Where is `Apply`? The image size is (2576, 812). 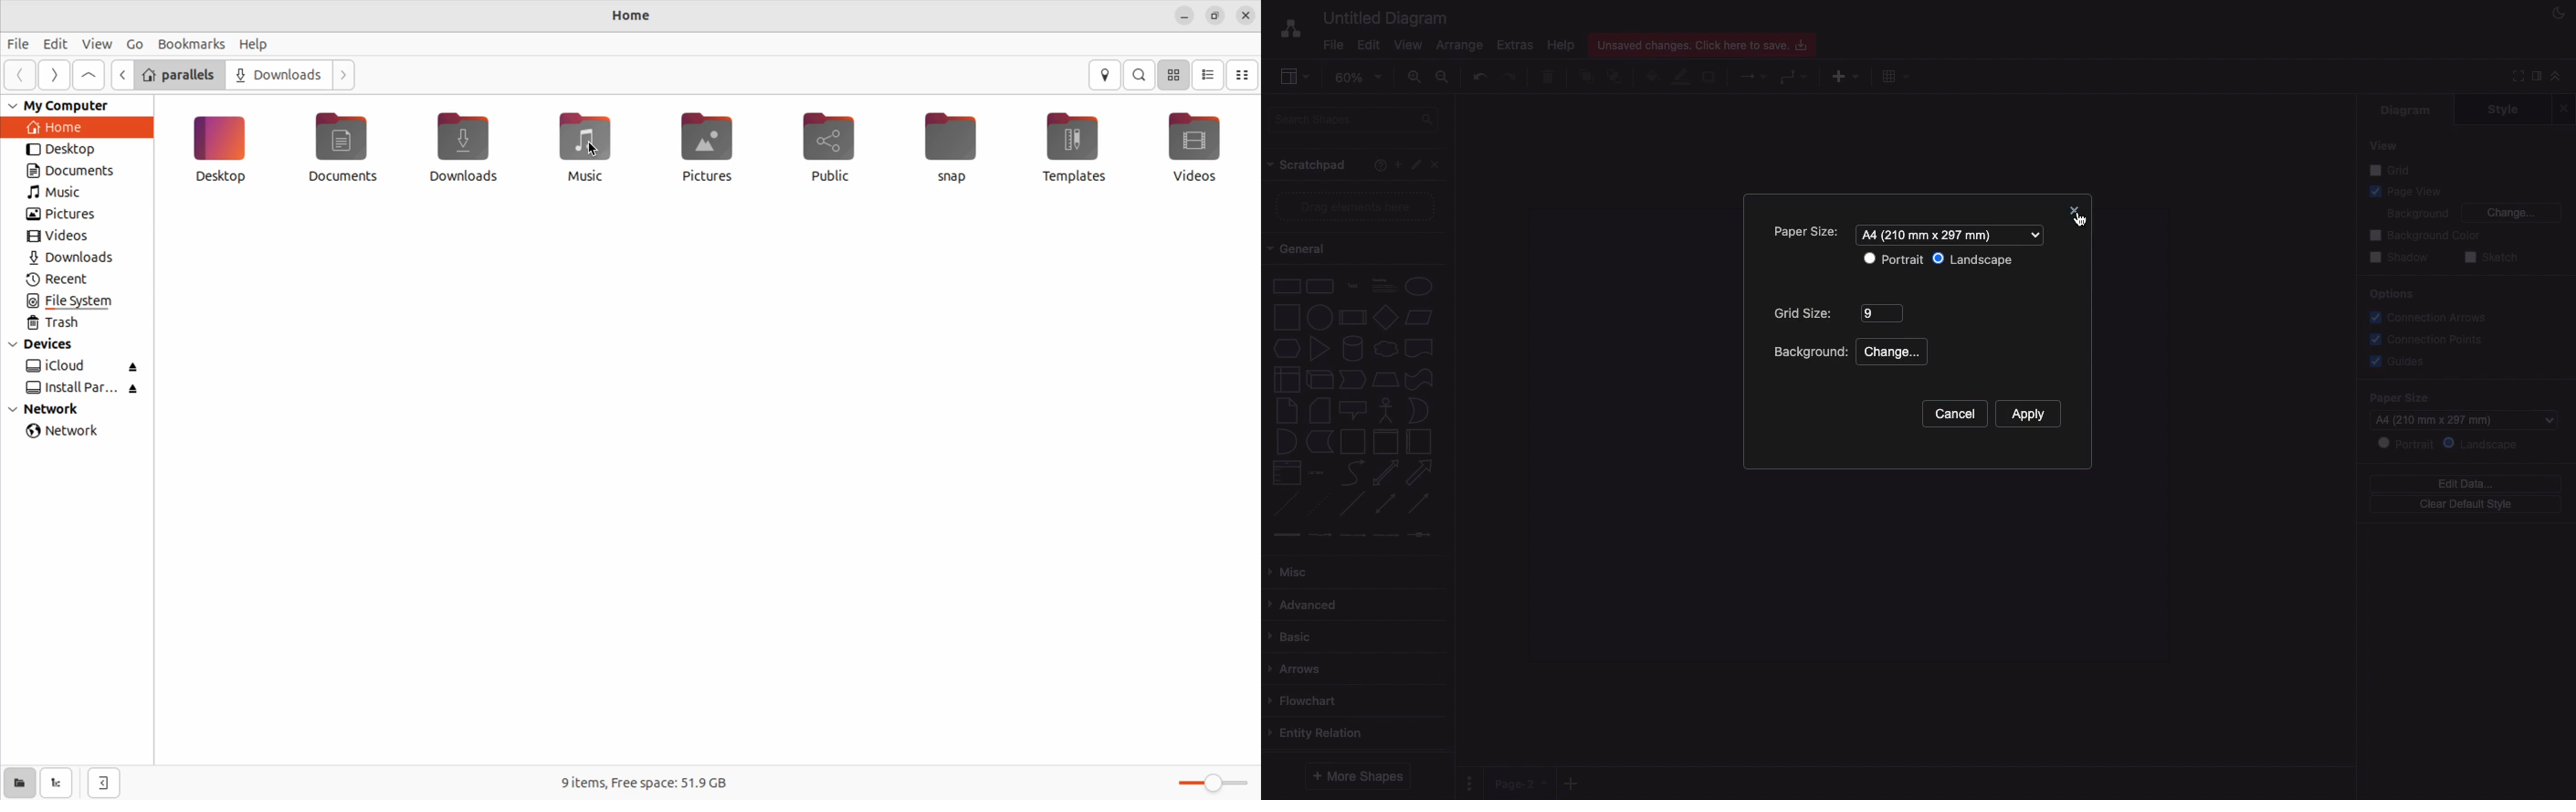
Apply is located at coordinates (2029, 416).